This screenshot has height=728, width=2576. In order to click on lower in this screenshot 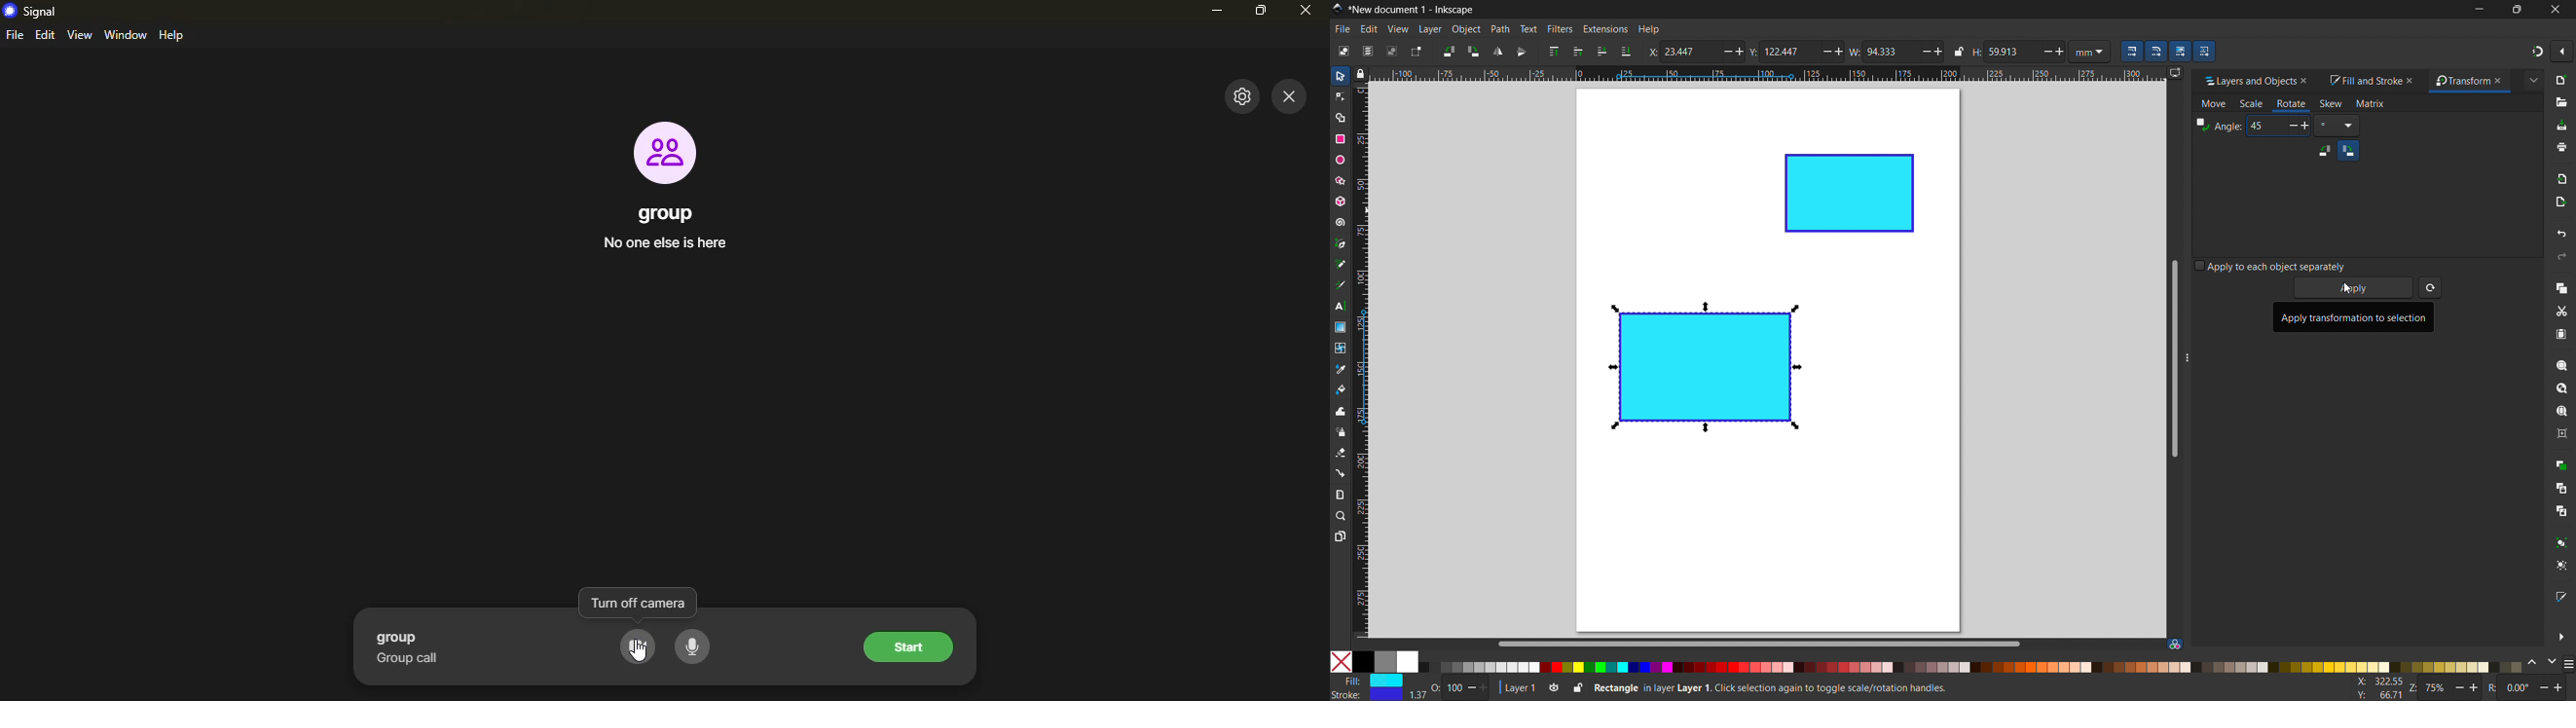, I will do `click(1602, 51)`.